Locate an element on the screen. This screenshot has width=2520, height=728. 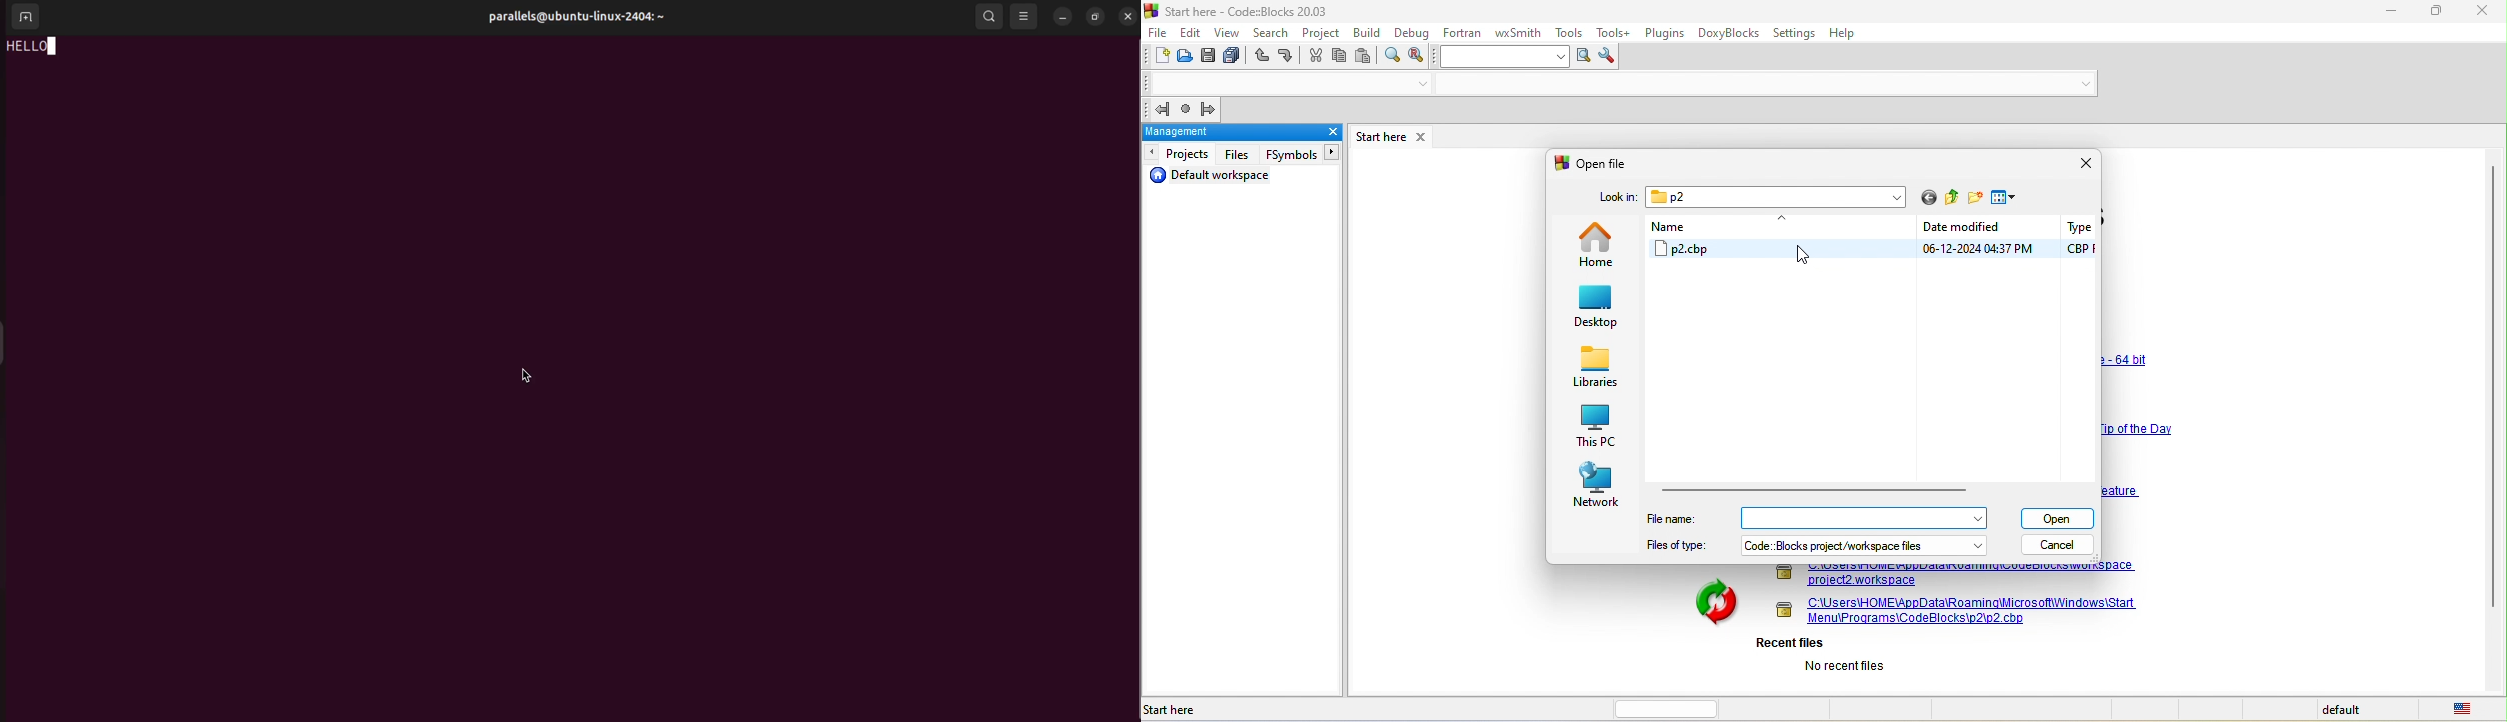
files is located at coordinates (1241, 155).